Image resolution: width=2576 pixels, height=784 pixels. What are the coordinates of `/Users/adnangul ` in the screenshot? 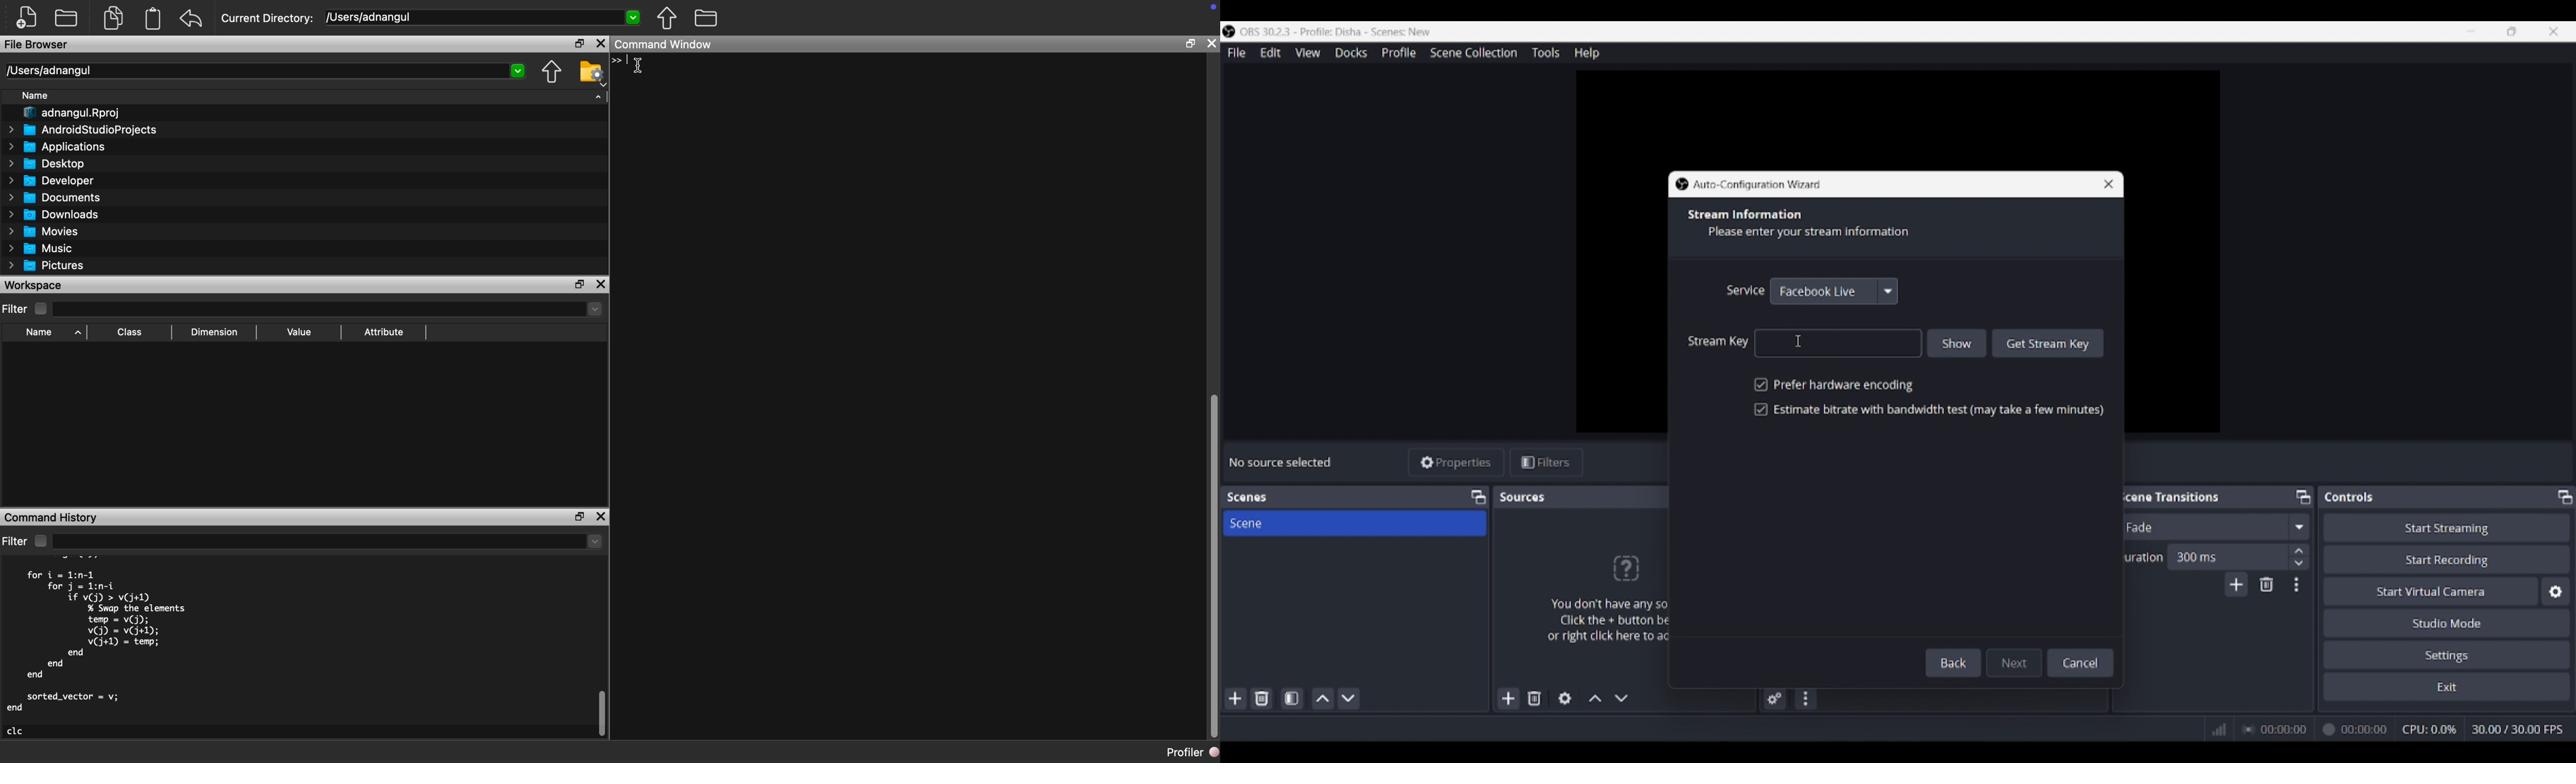 It's located at (264, 71).